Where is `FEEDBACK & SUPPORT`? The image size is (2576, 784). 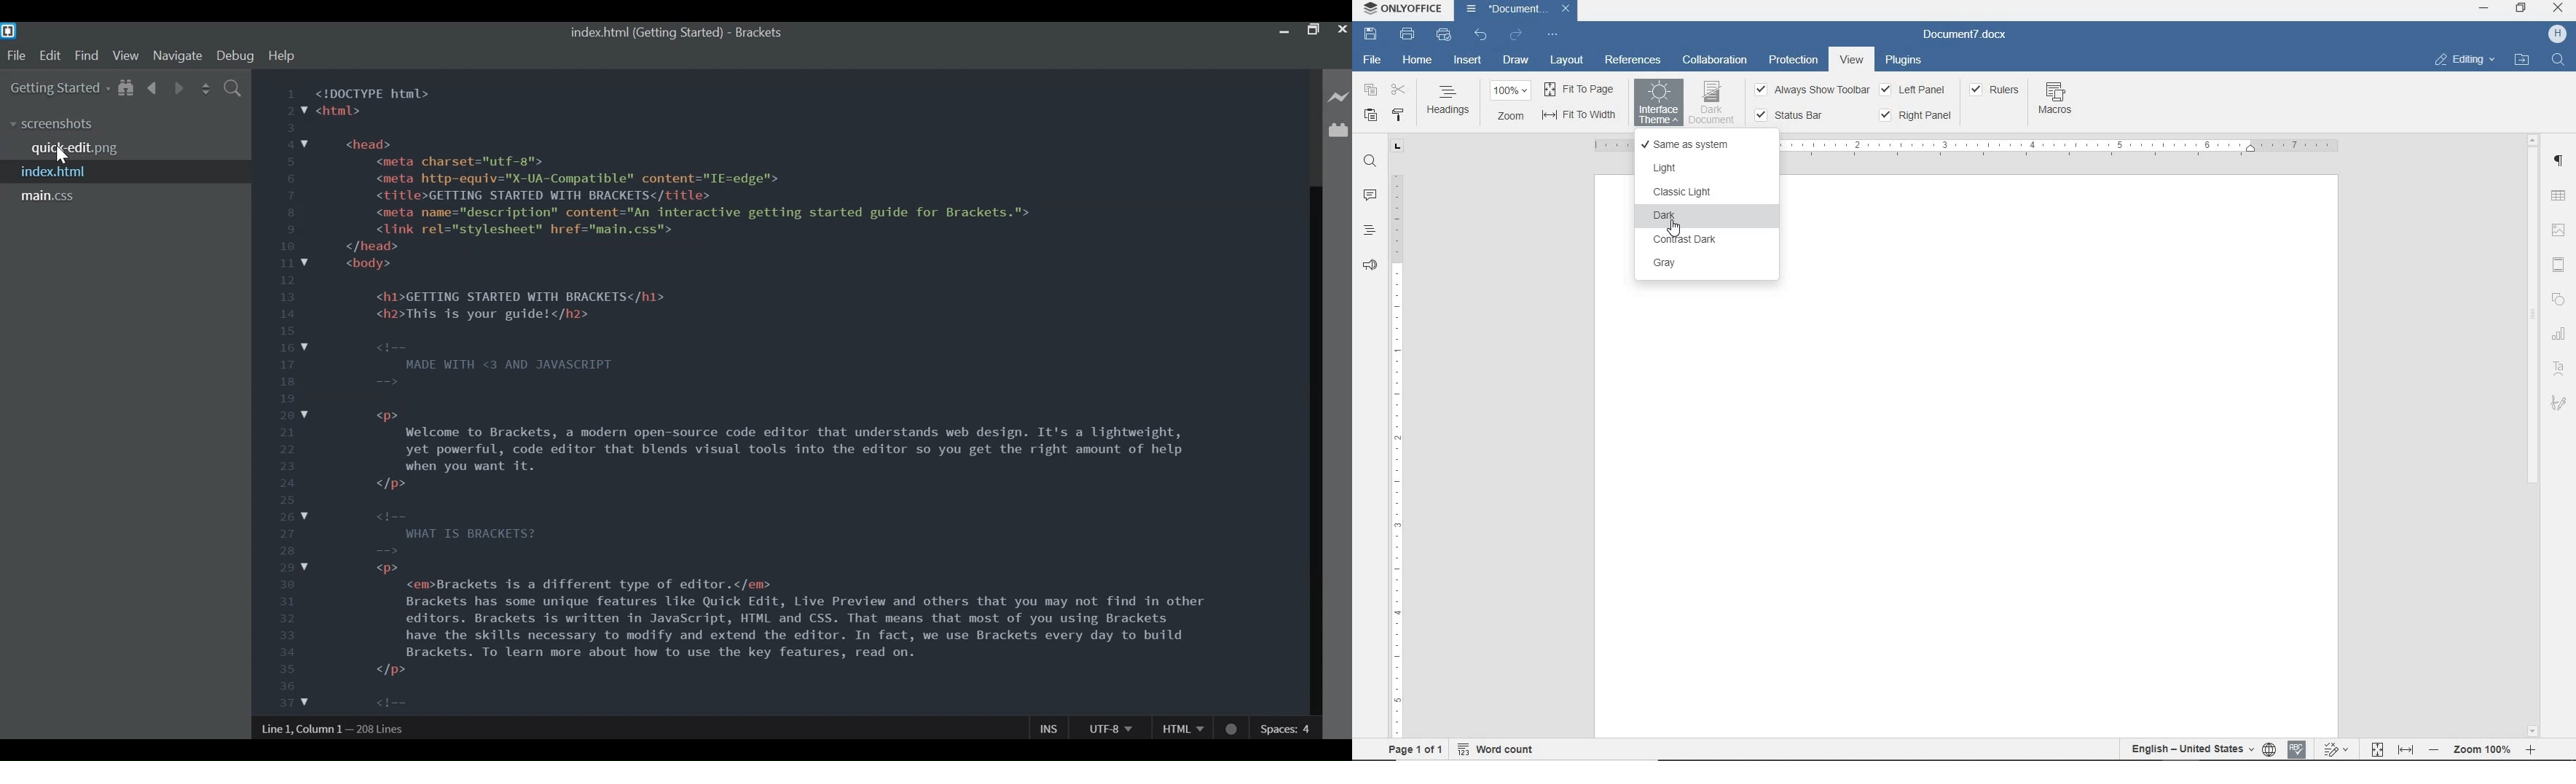
FEEDBACK & SUPPORT is located at coordinates (1369, 267).